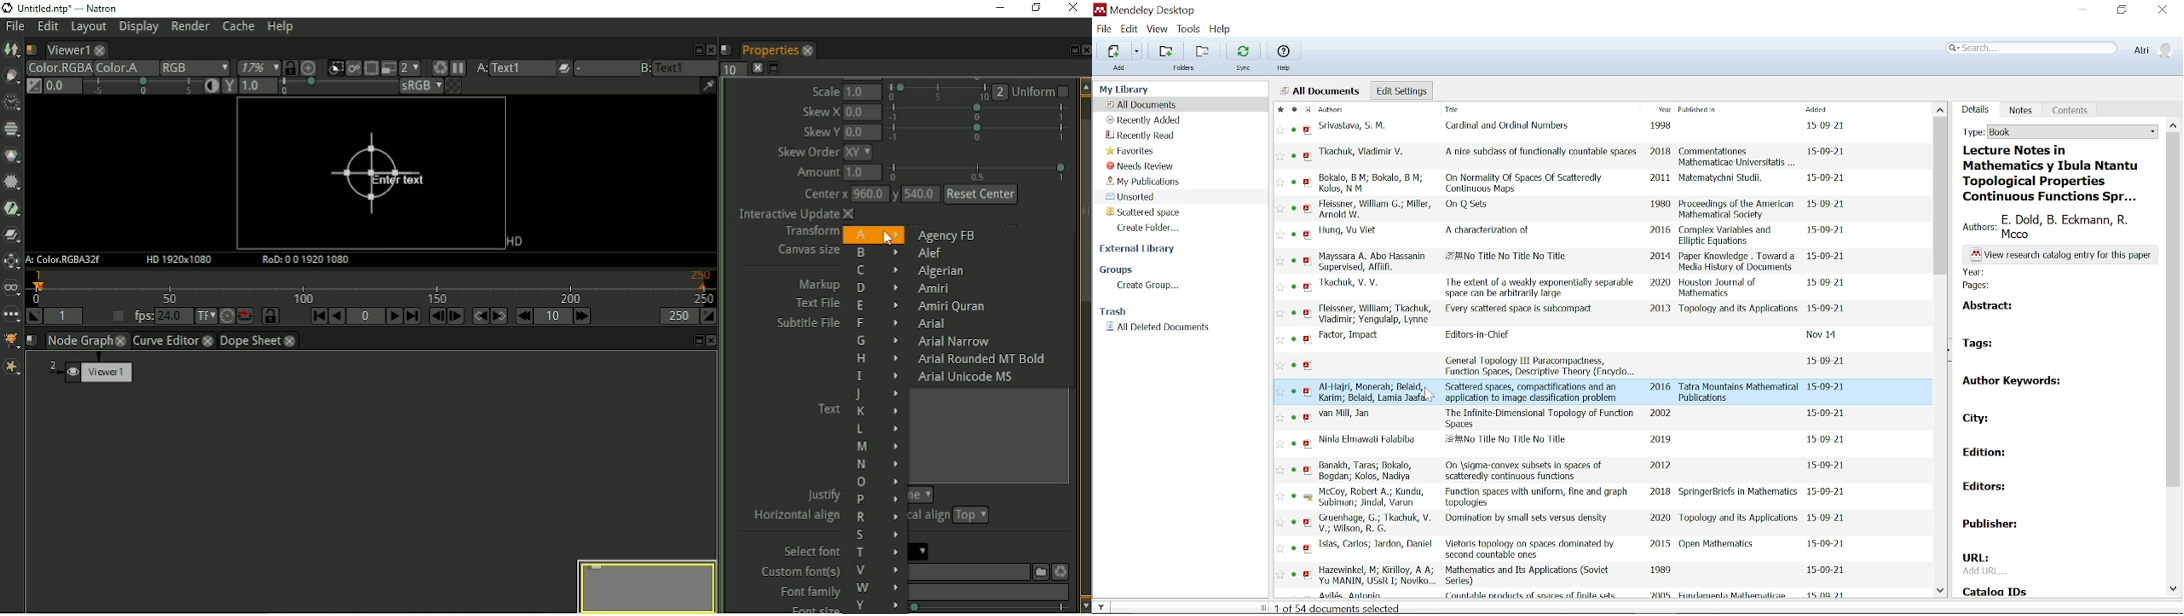 The image size is (2184, 616). Describe the element at coordinates (1376, 576) in the screenshot. I see `authors` at that location.